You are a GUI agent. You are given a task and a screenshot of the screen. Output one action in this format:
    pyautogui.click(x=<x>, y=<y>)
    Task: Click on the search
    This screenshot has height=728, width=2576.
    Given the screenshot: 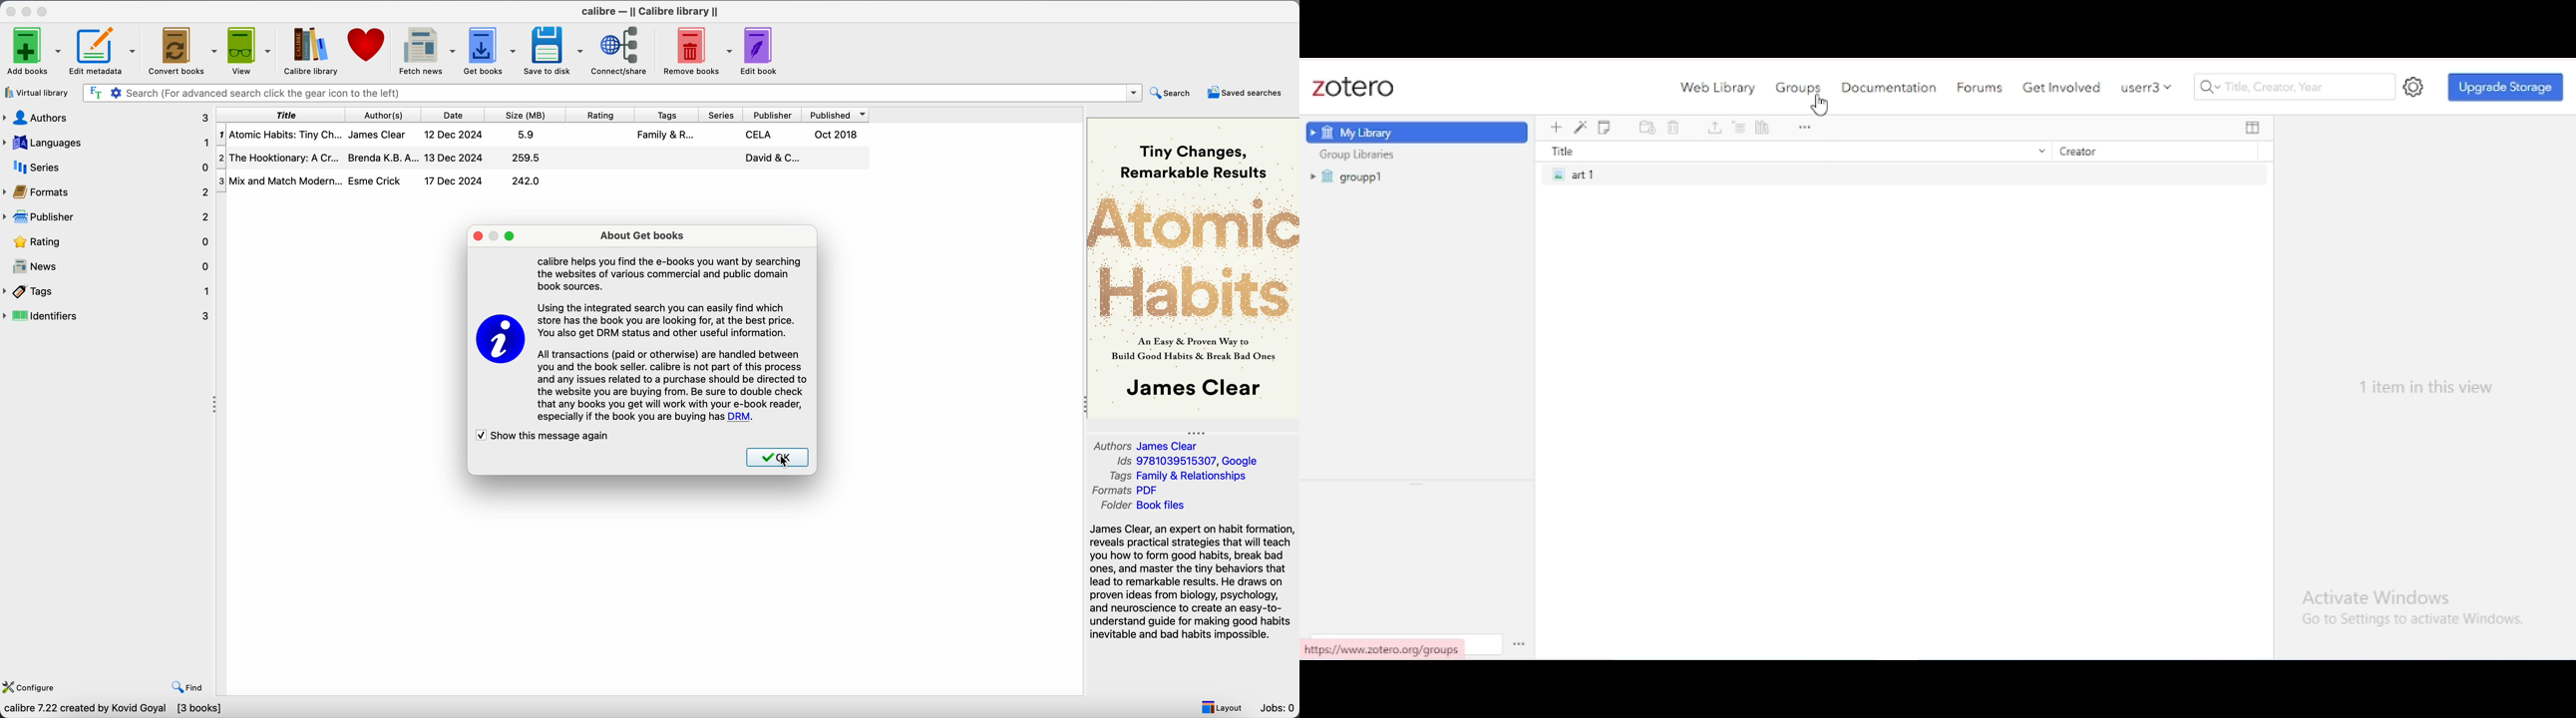 What is the action you would take?
    pyautogui.click(x=1171, y=93)
    